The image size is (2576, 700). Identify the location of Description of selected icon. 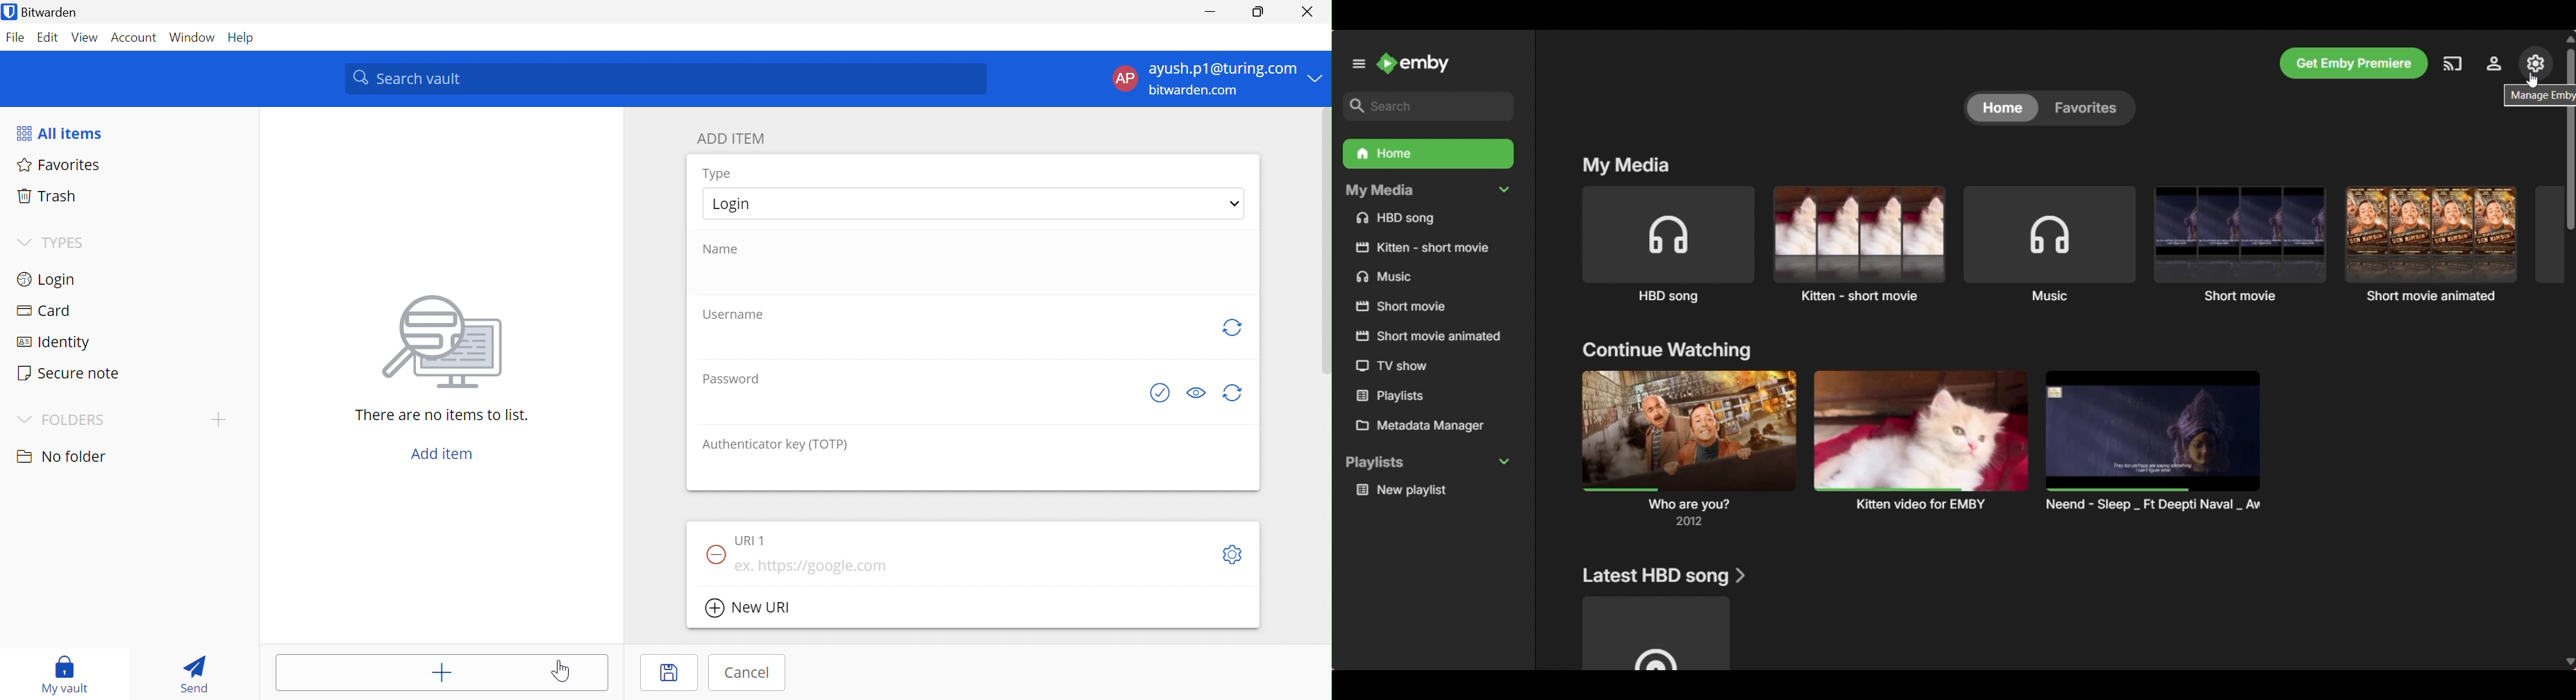
(2535, 96).